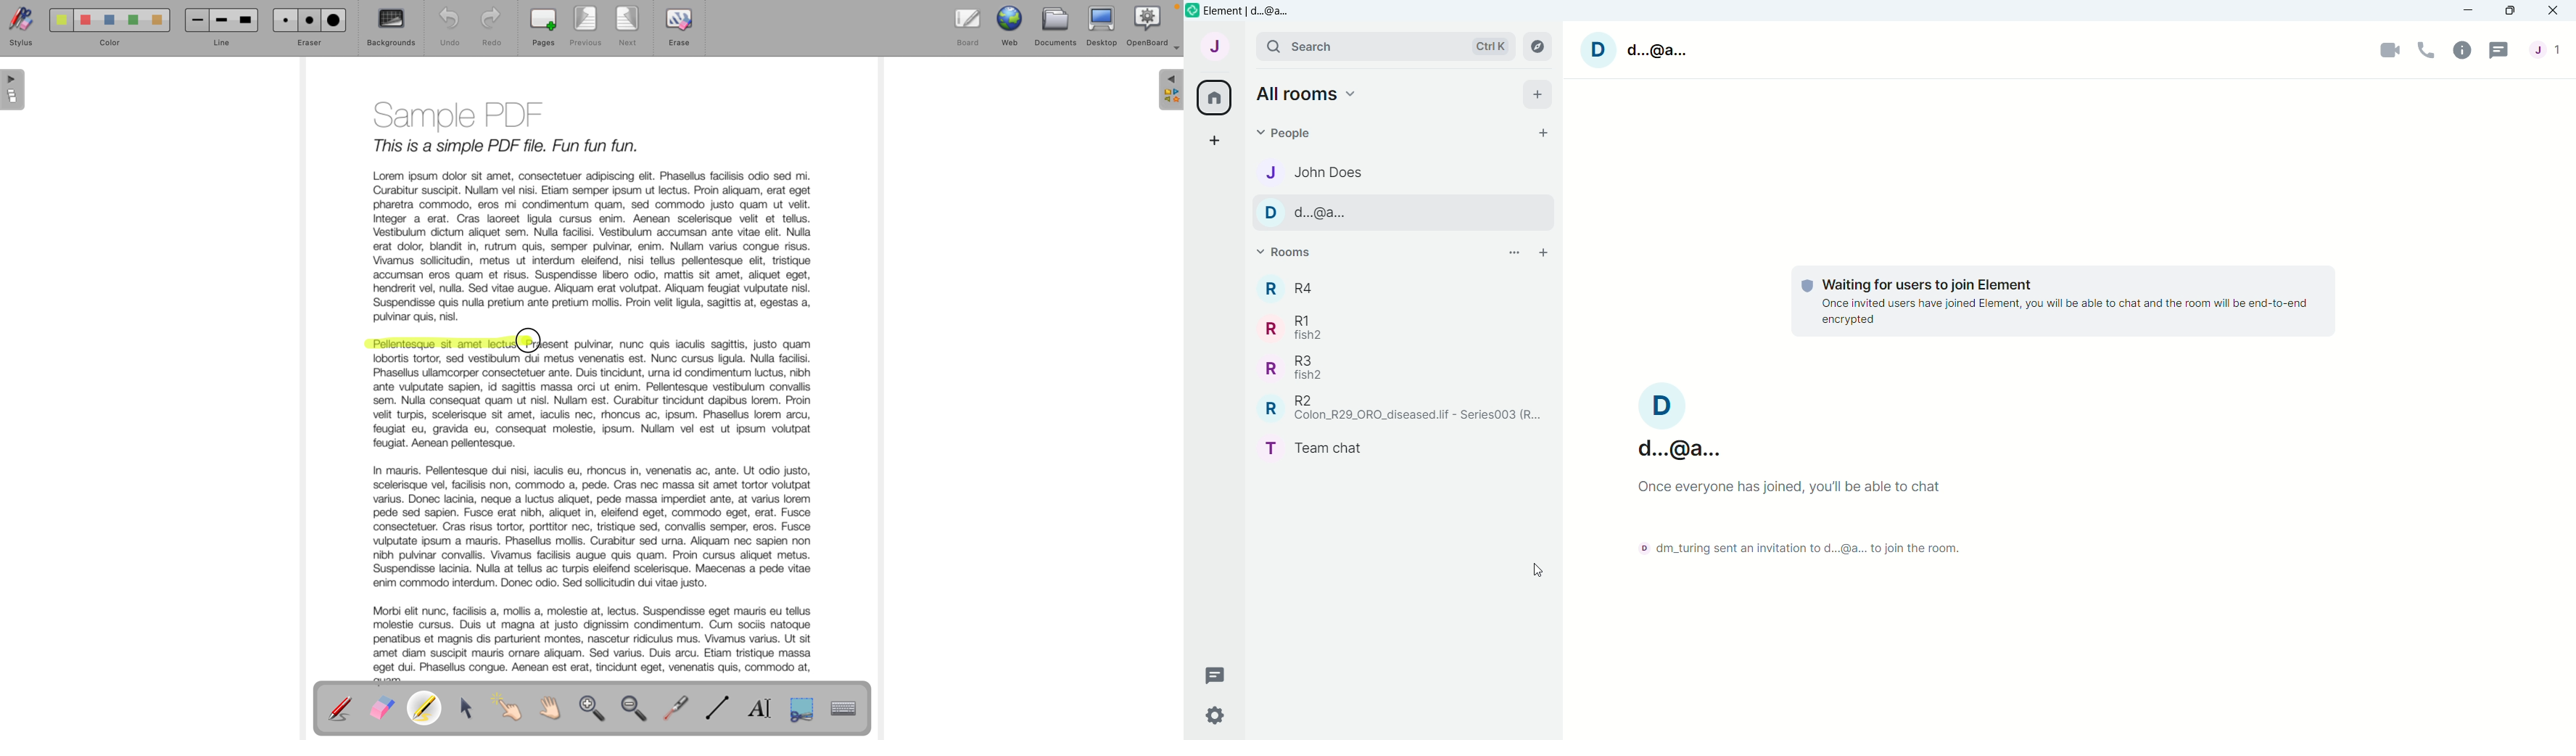 This screenshot has width=2576, height=756. What do you see at coordinates (1170, 90) in the screenshot?
I see `sidebar` at bounding box center [1170, 90].